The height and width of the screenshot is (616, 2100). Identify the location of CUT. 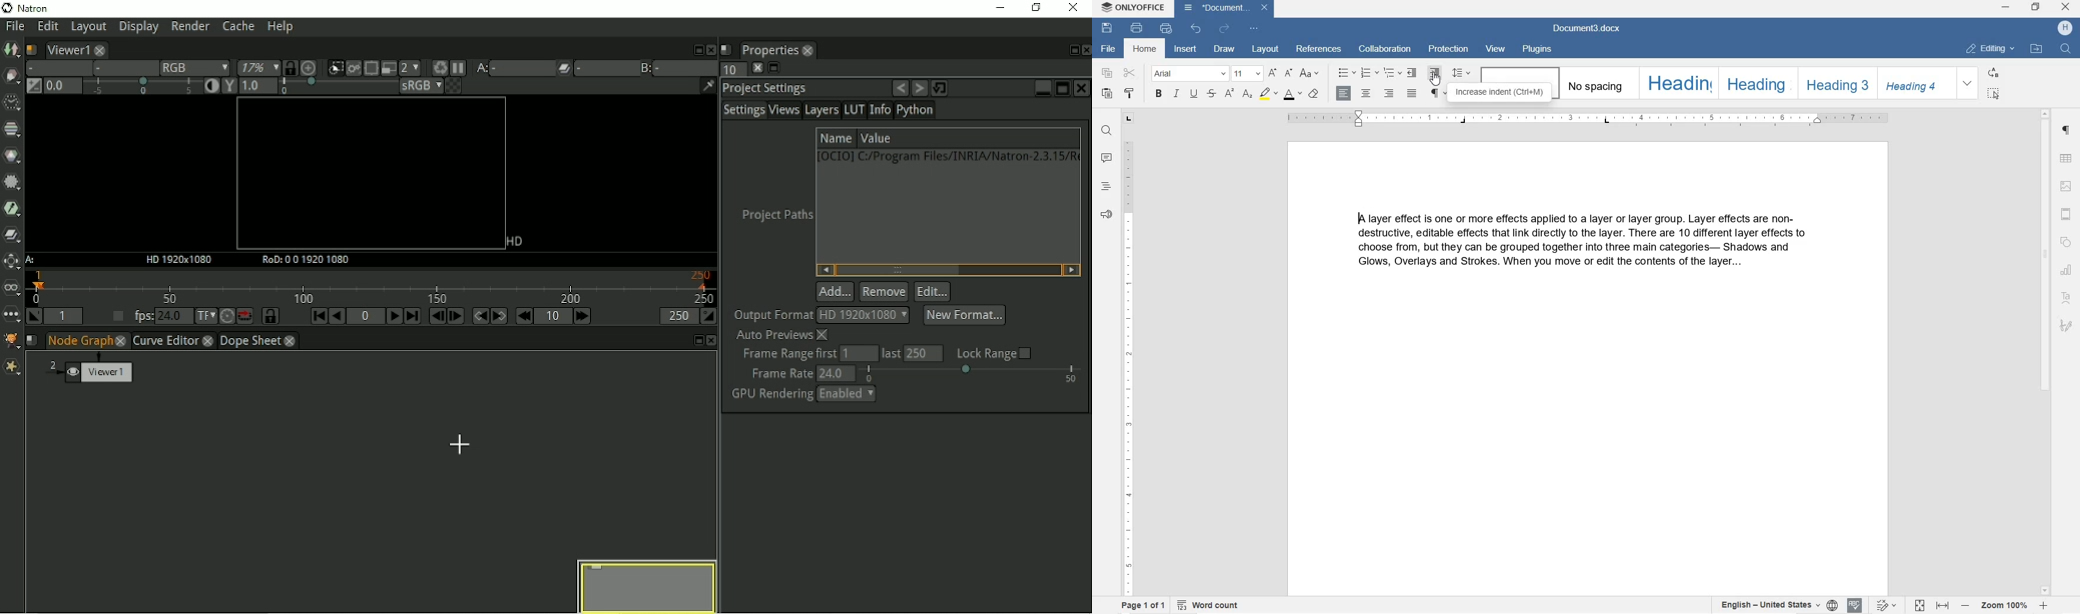
(1131, 74).